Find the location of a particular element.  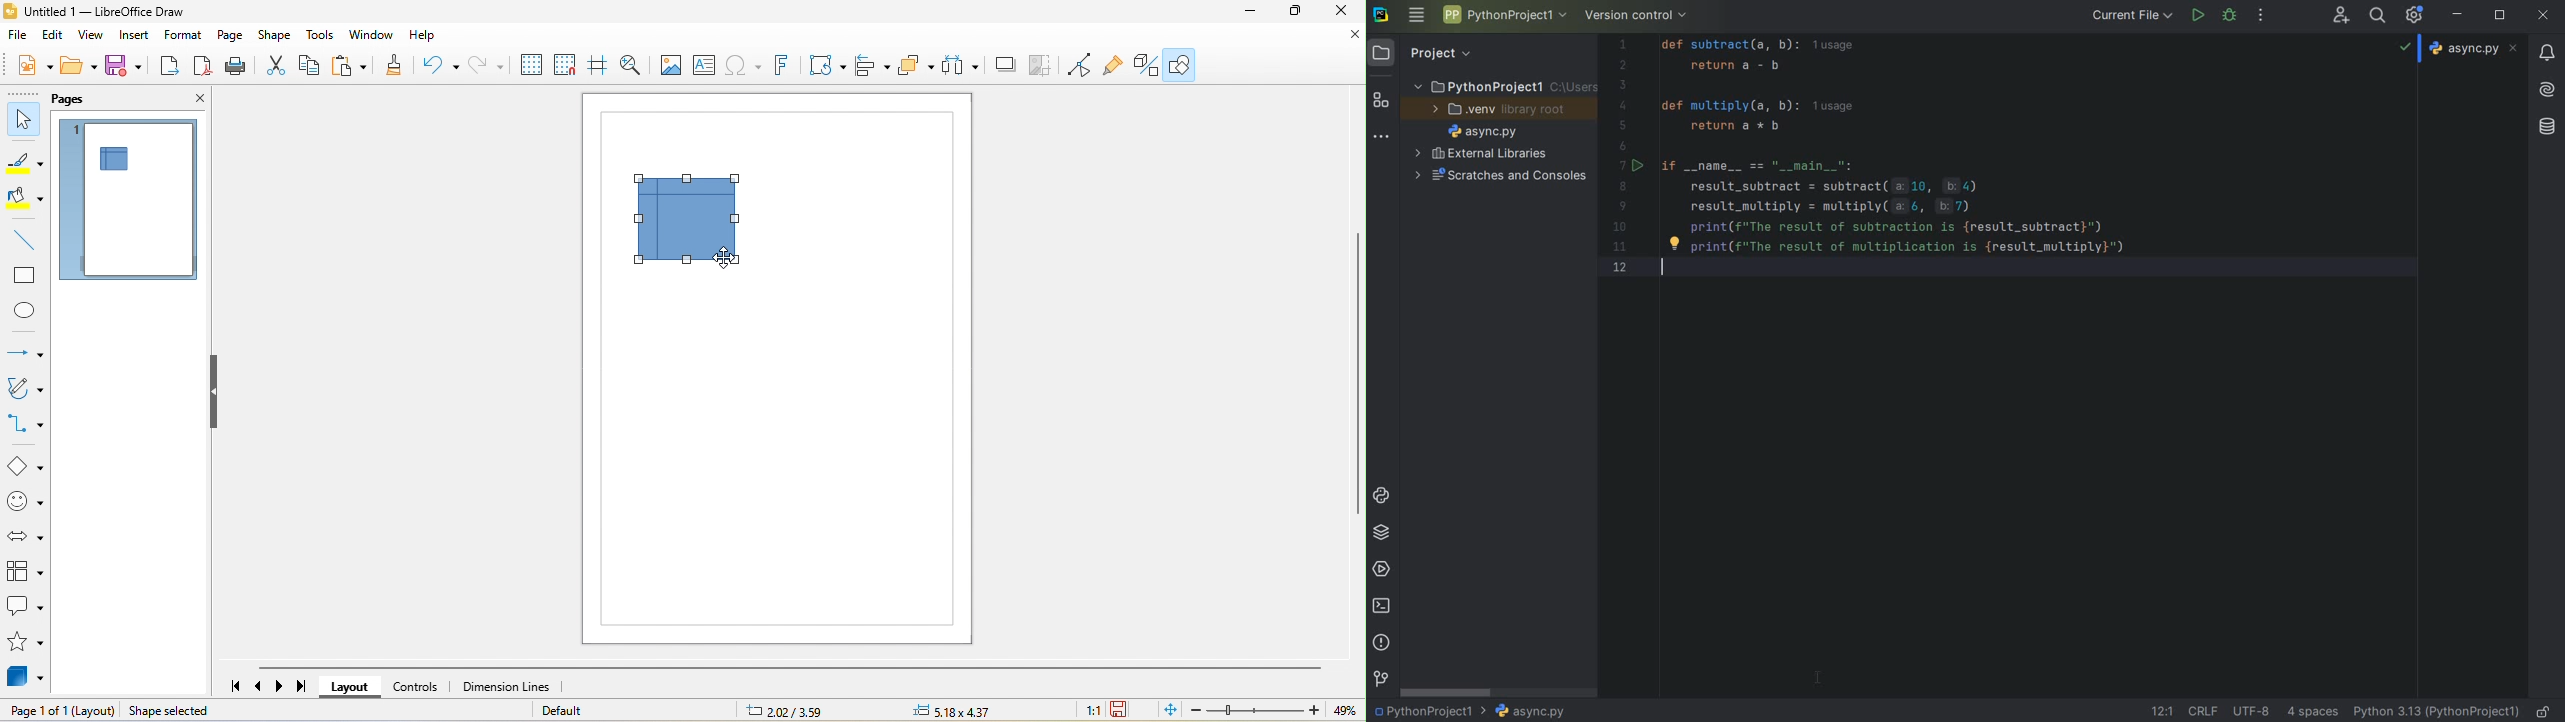

callout shape is located at coordinates (26, 607).